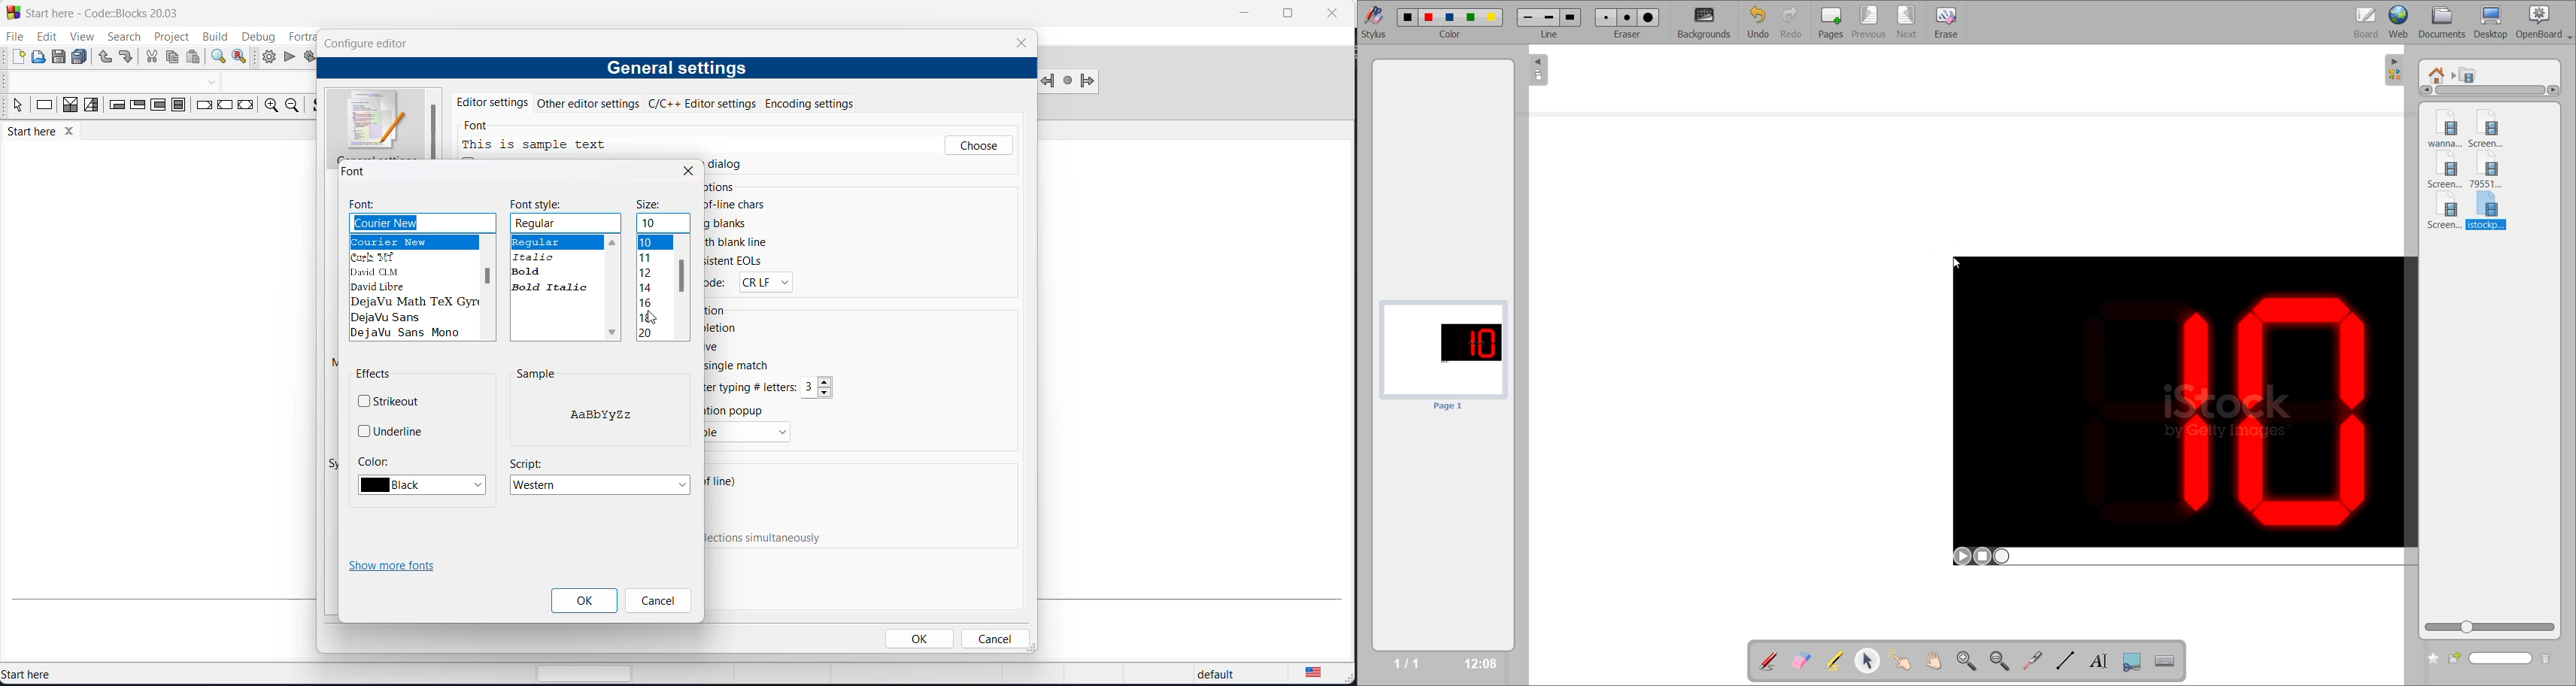 This screenshot has height=700, width=2576. What do you see at coordinates (414, 289) in the screenshot?
I see `font options` at bounding box center [414, 289].